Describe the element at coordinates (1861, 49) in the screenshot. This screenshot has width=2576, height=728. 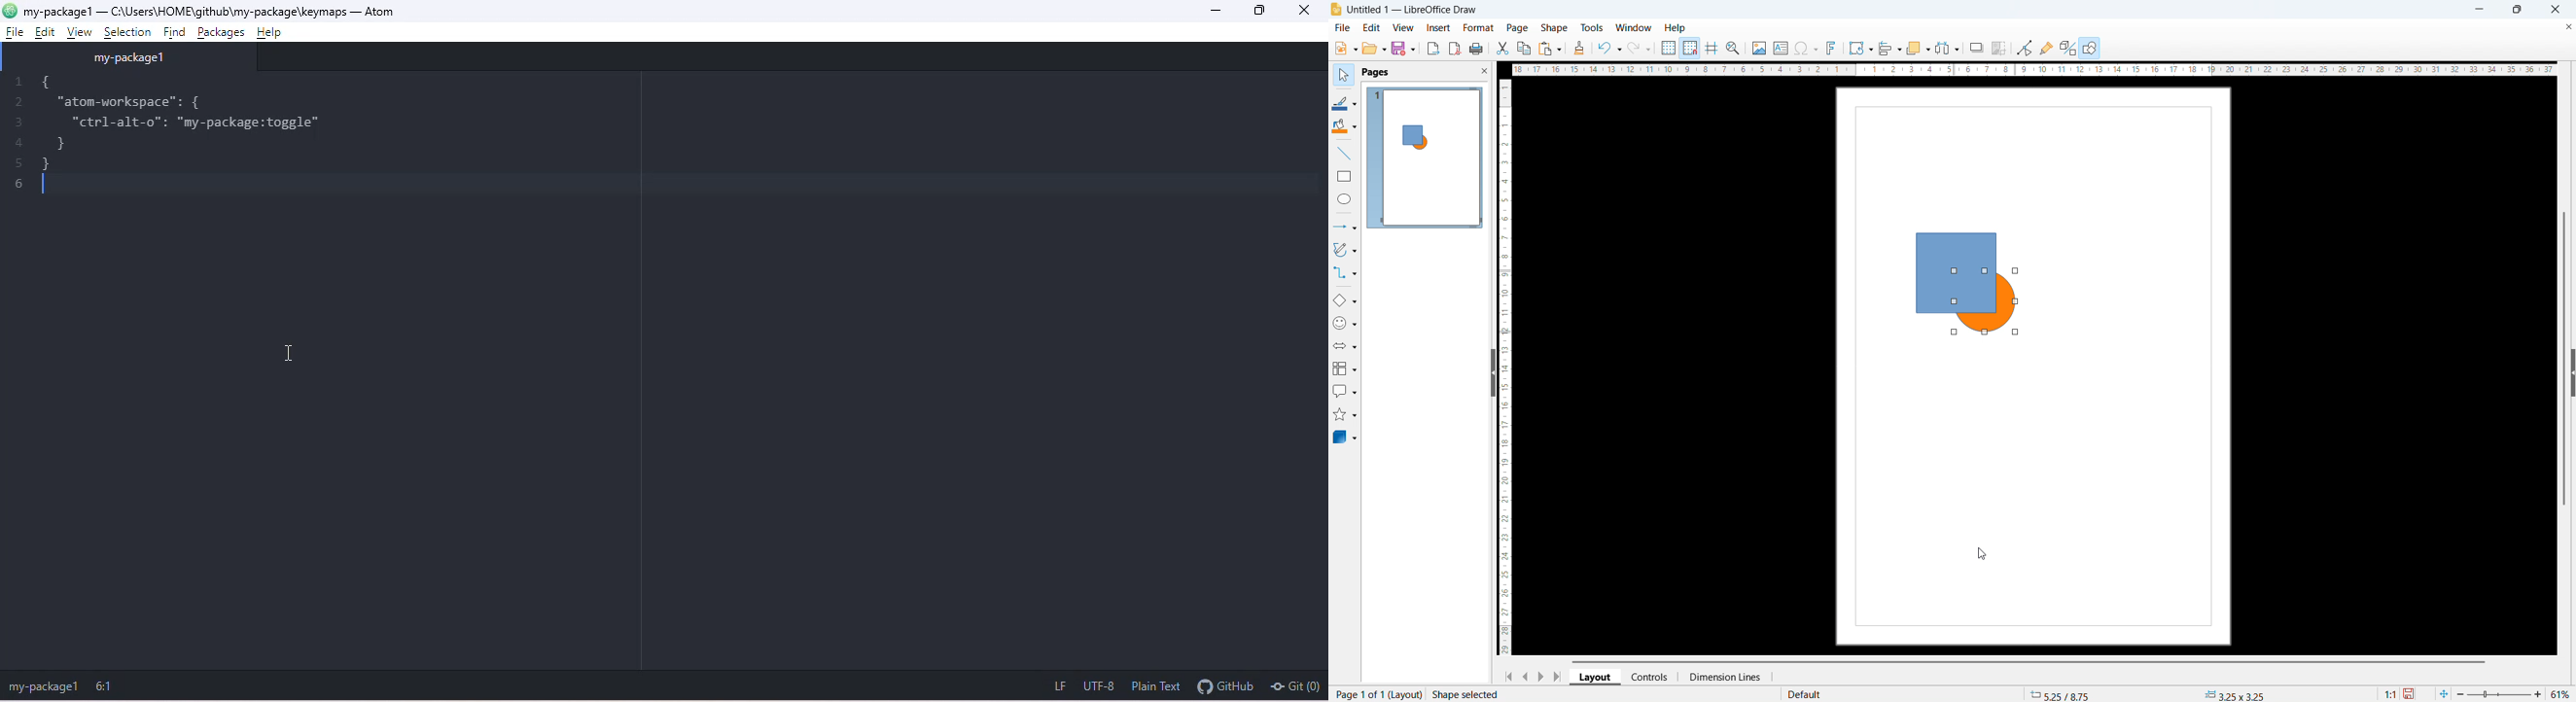
I see `transformation` at that location.